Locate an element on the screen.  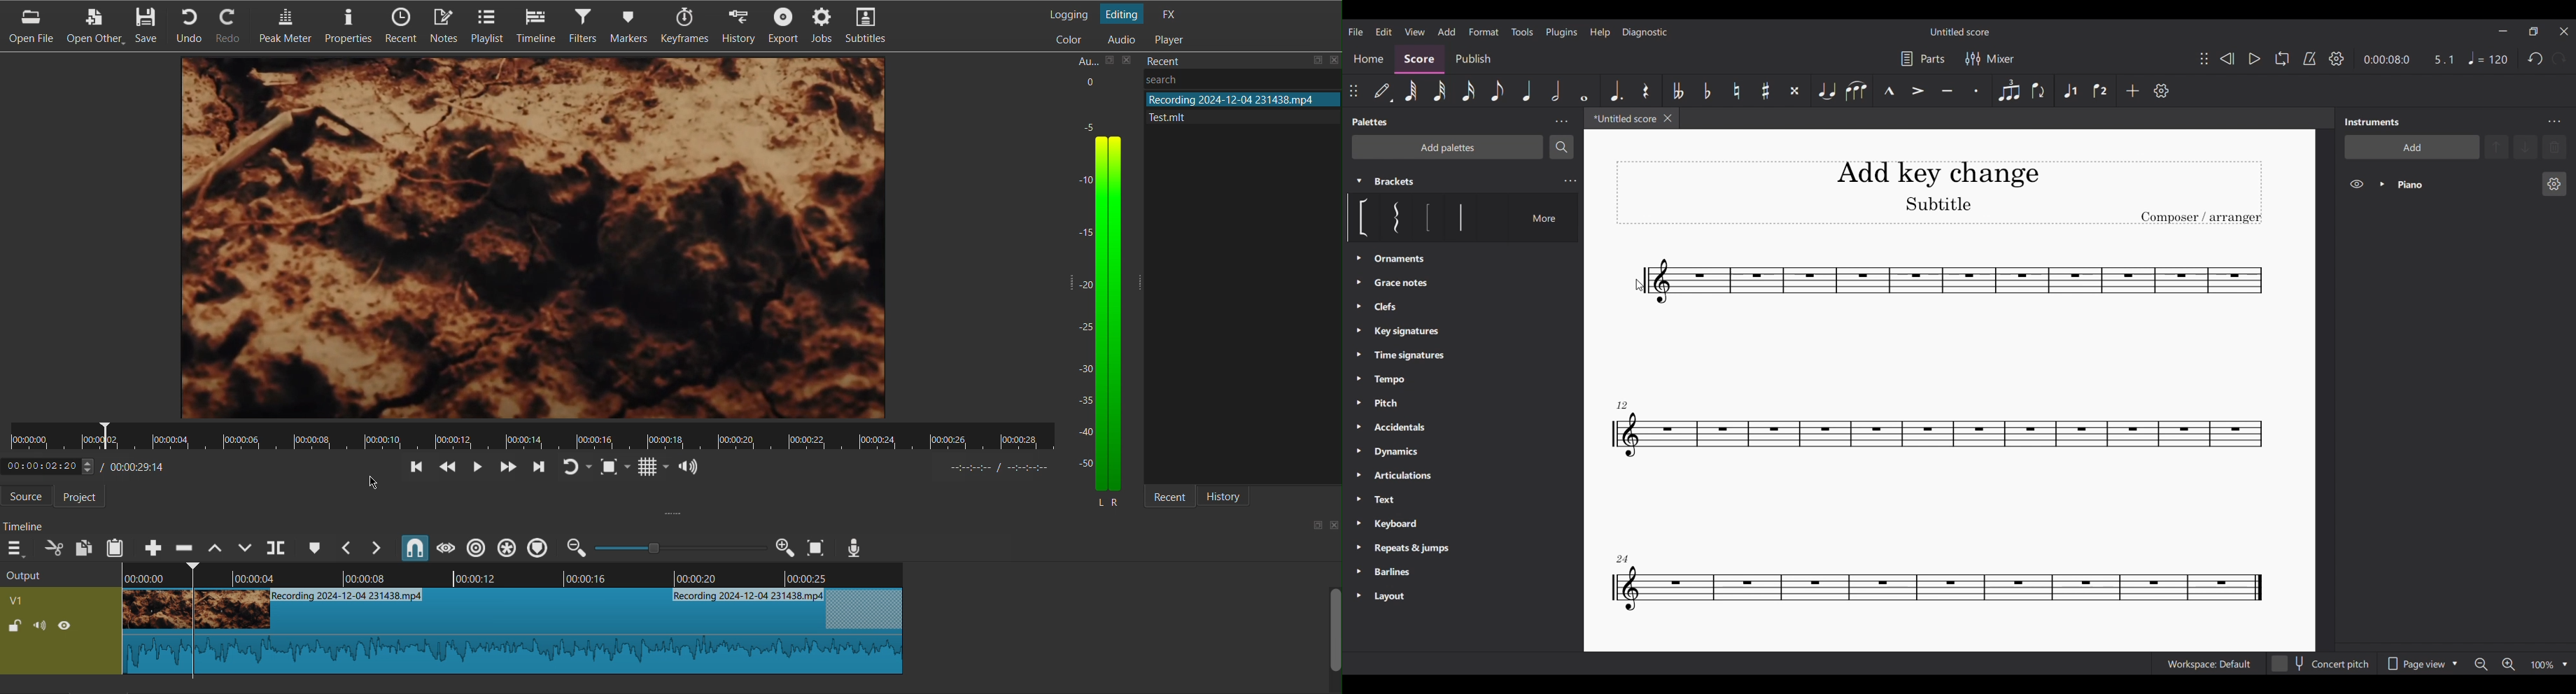
Workspace: Default is located at coordinates (2209, 664).